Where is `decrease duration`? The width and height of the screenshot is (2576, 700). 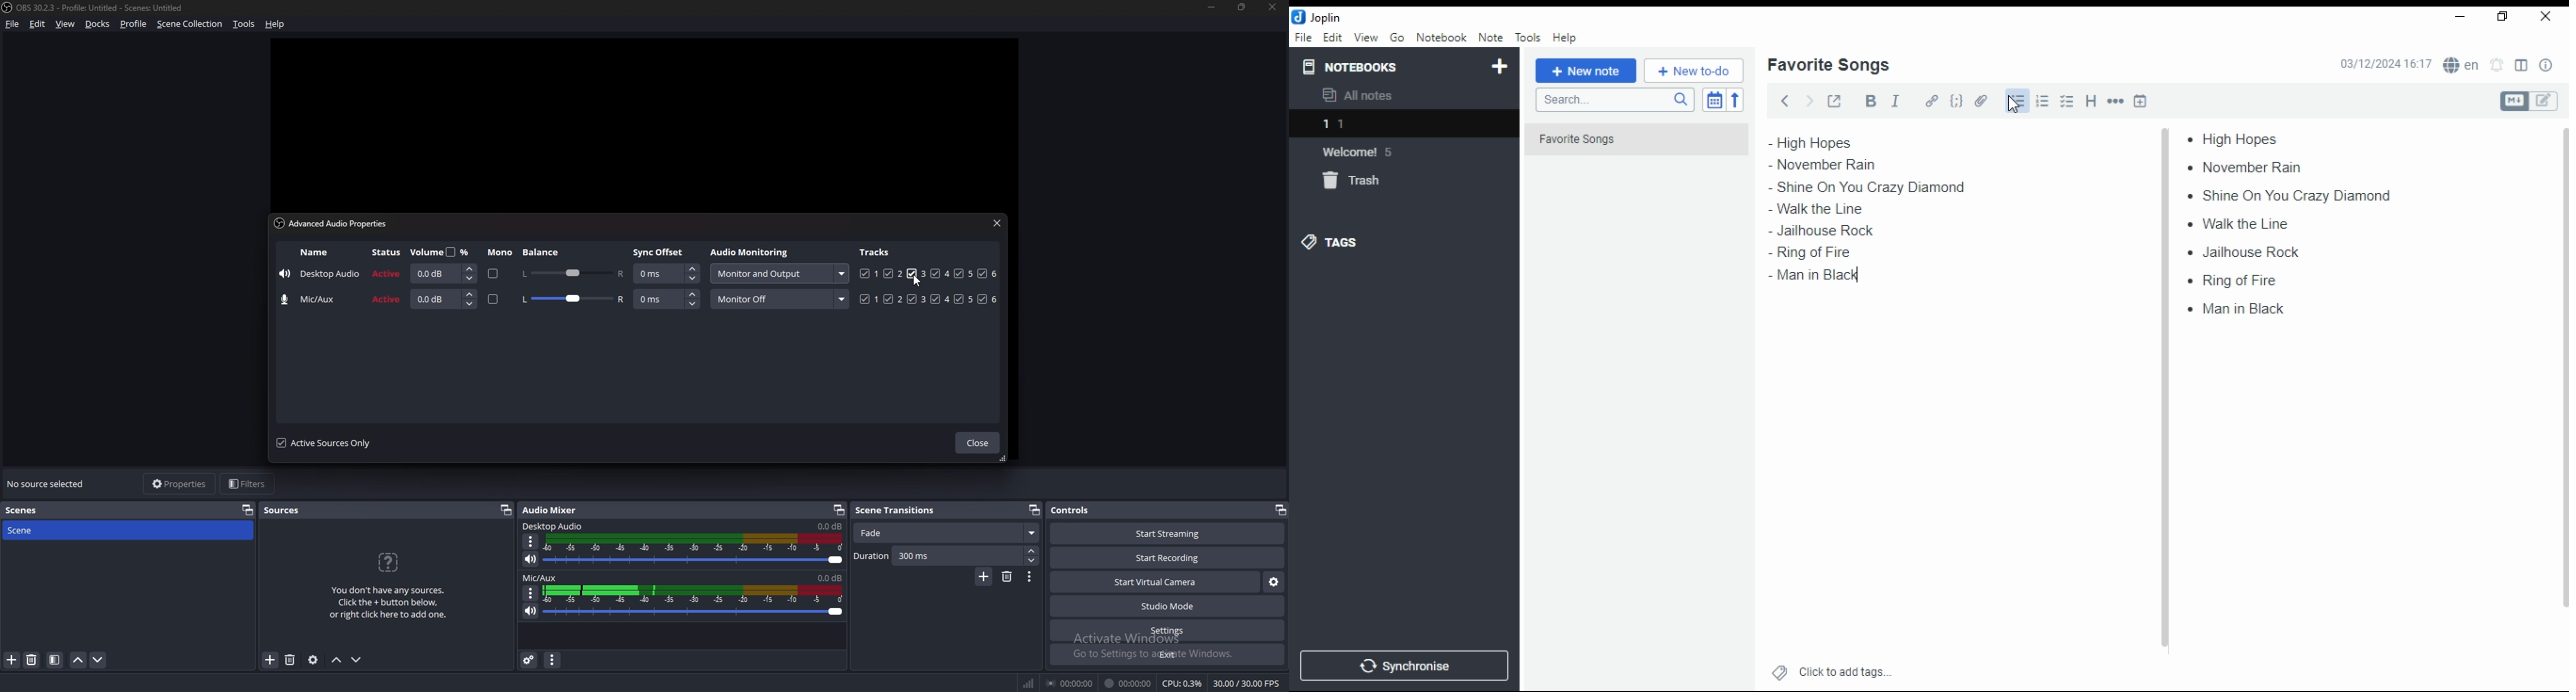
decrease duration is located at coordinates (1031, 561).